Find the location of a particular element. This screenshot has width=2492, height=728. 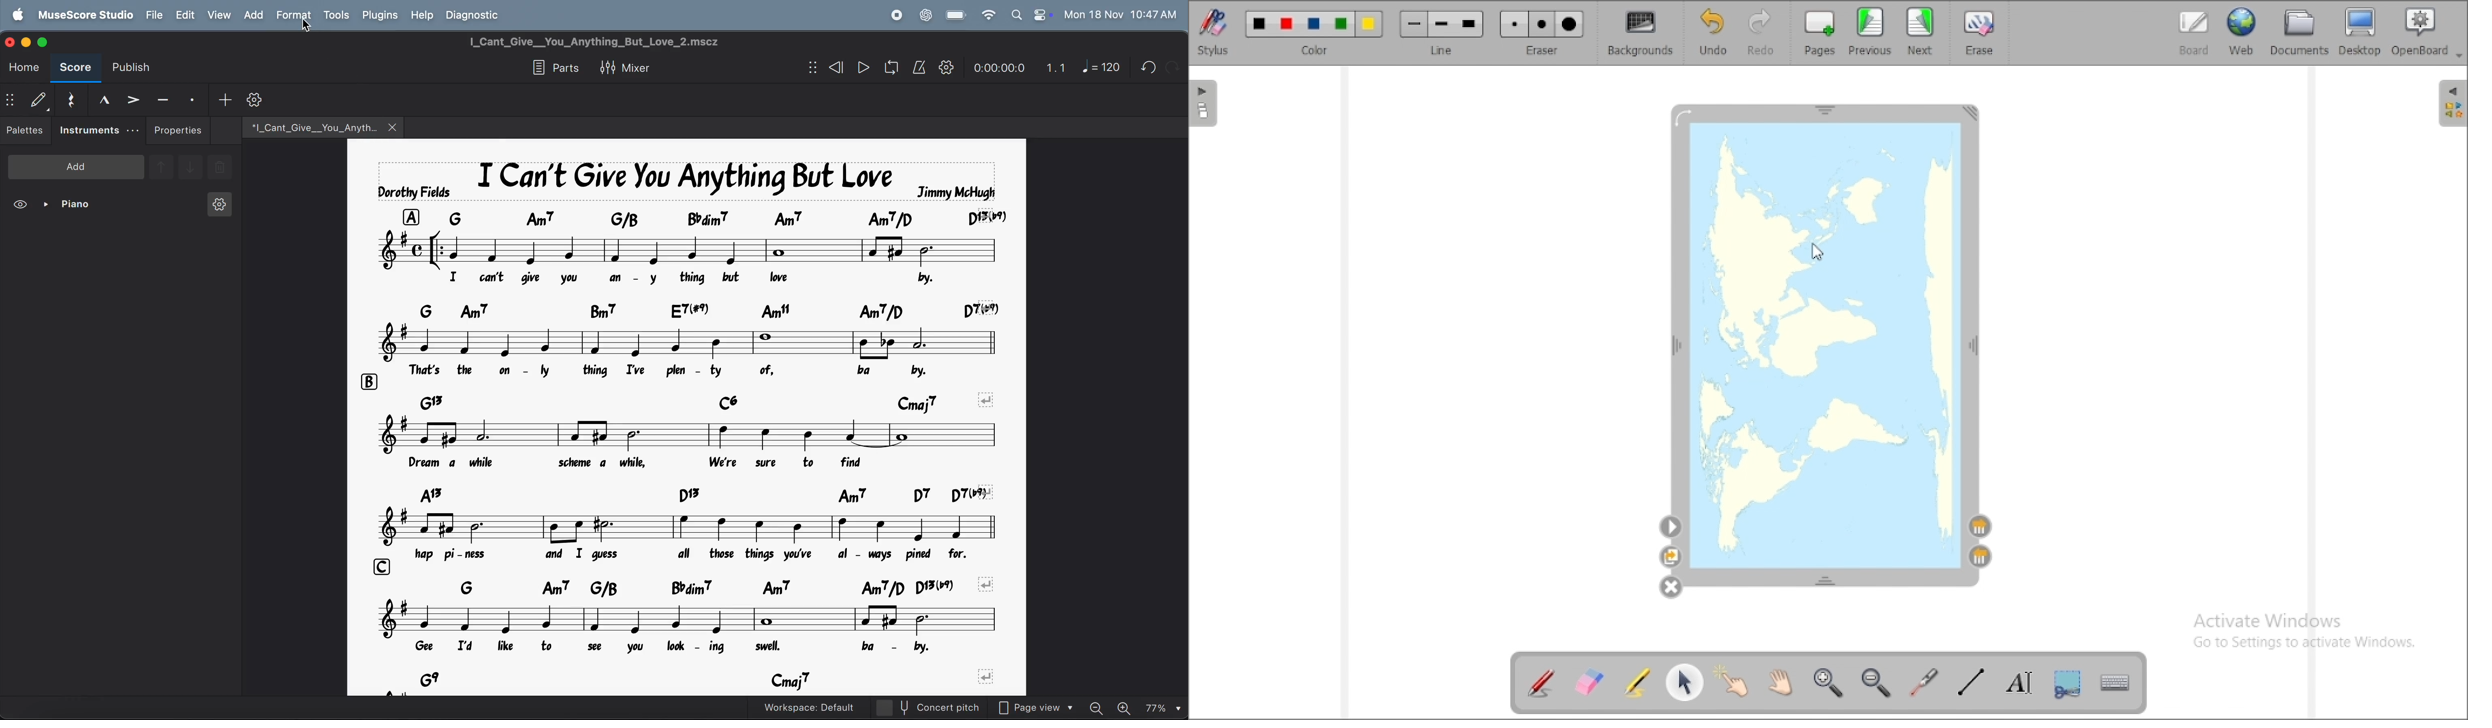

display is located at coordinates (38, 99).